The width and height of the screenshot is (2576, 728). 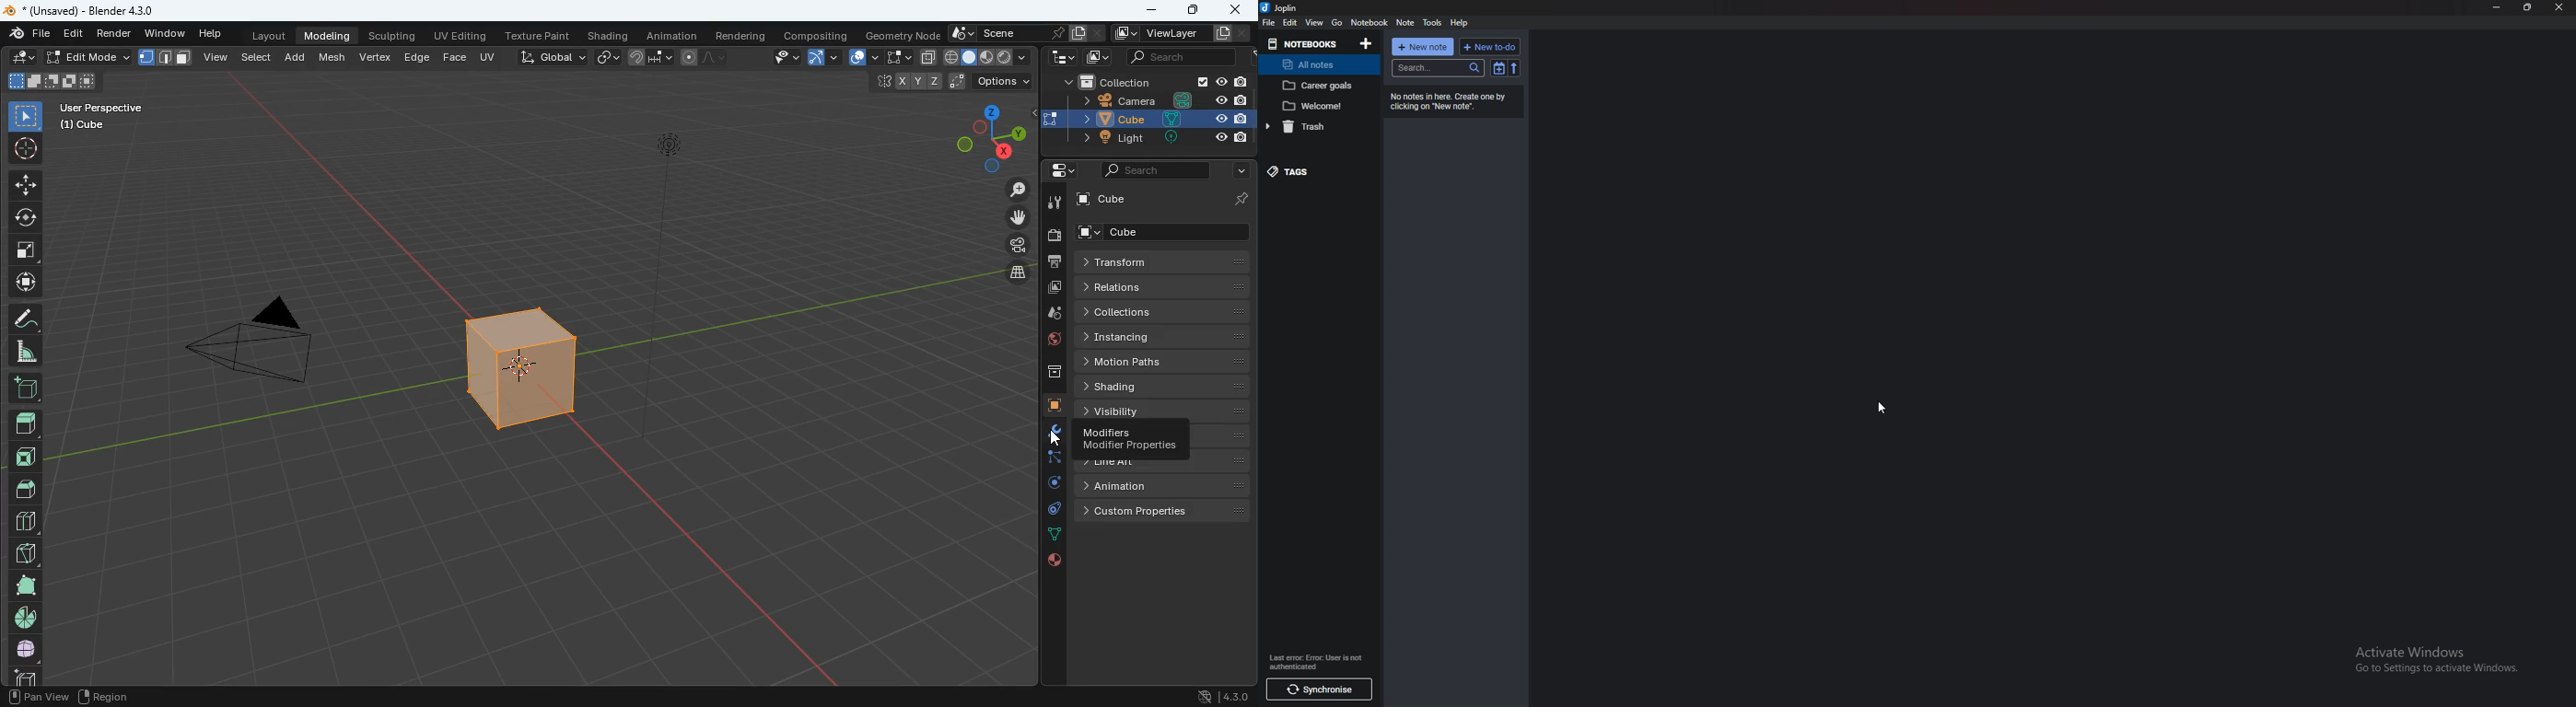 I want to click on layout, so click(x=272, y=34).